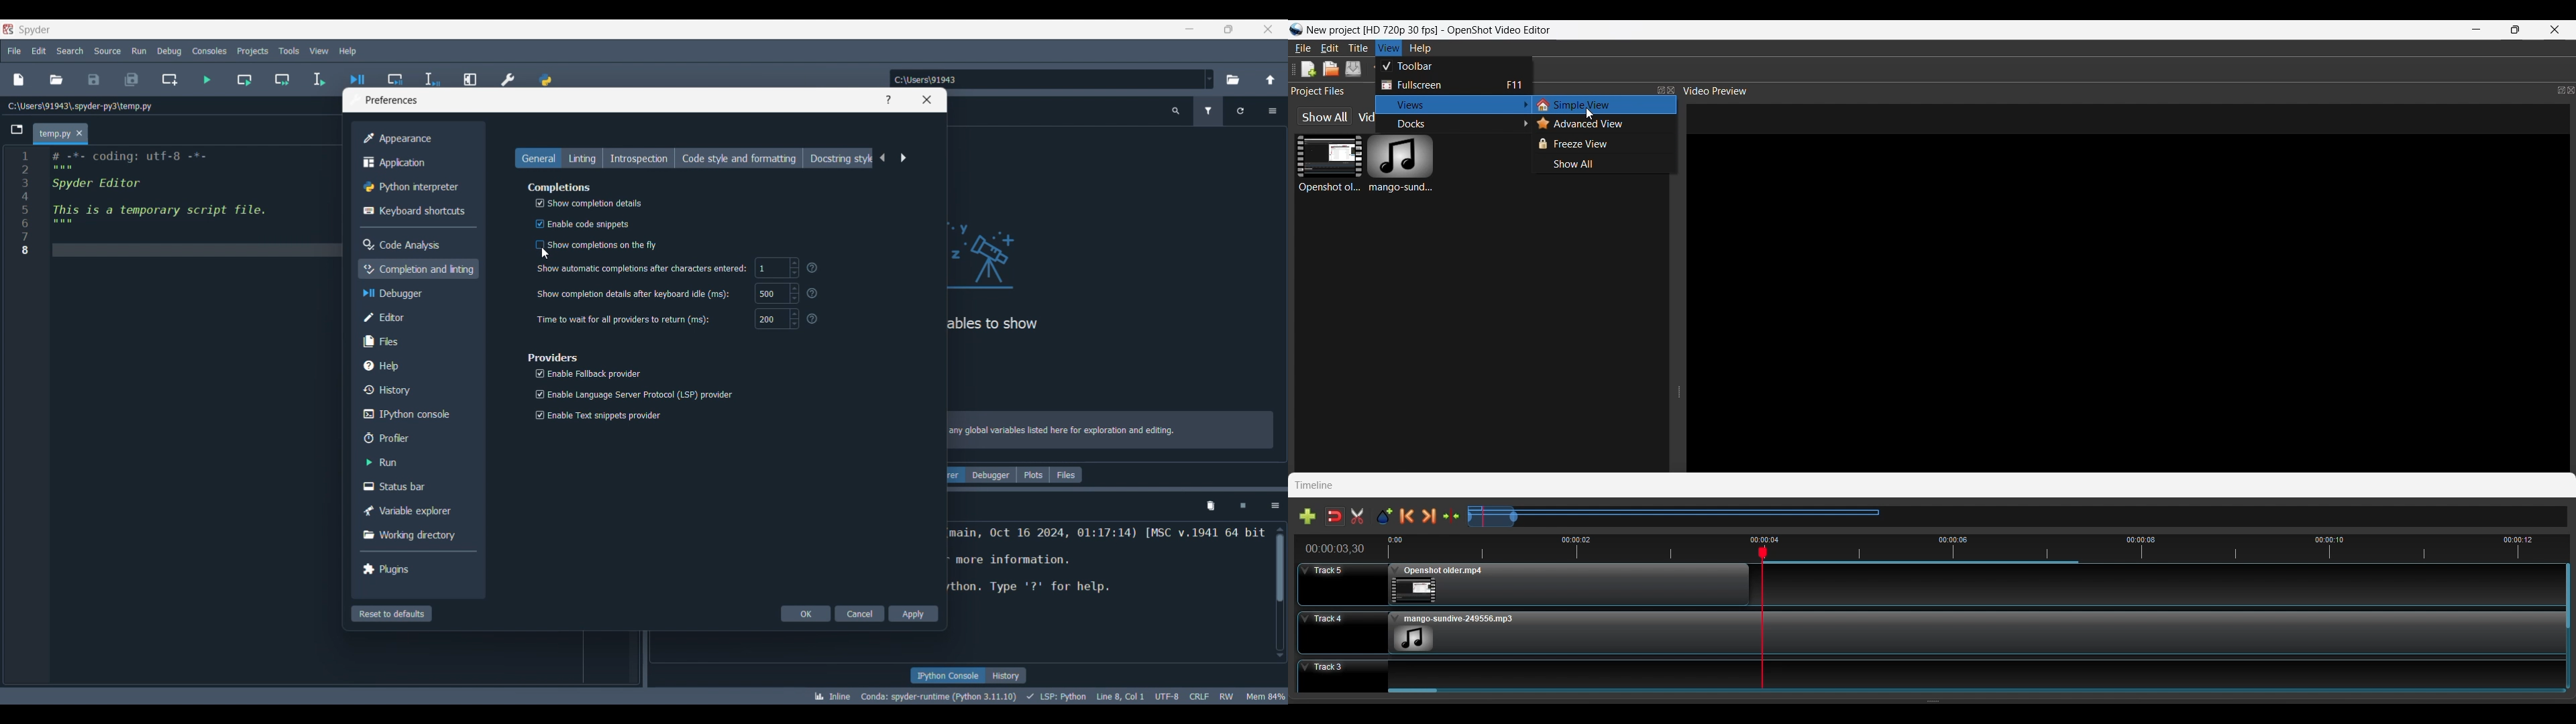 The height and width of the screenshot is (728, 2576). I want to click on Options, so click(1273, 111).